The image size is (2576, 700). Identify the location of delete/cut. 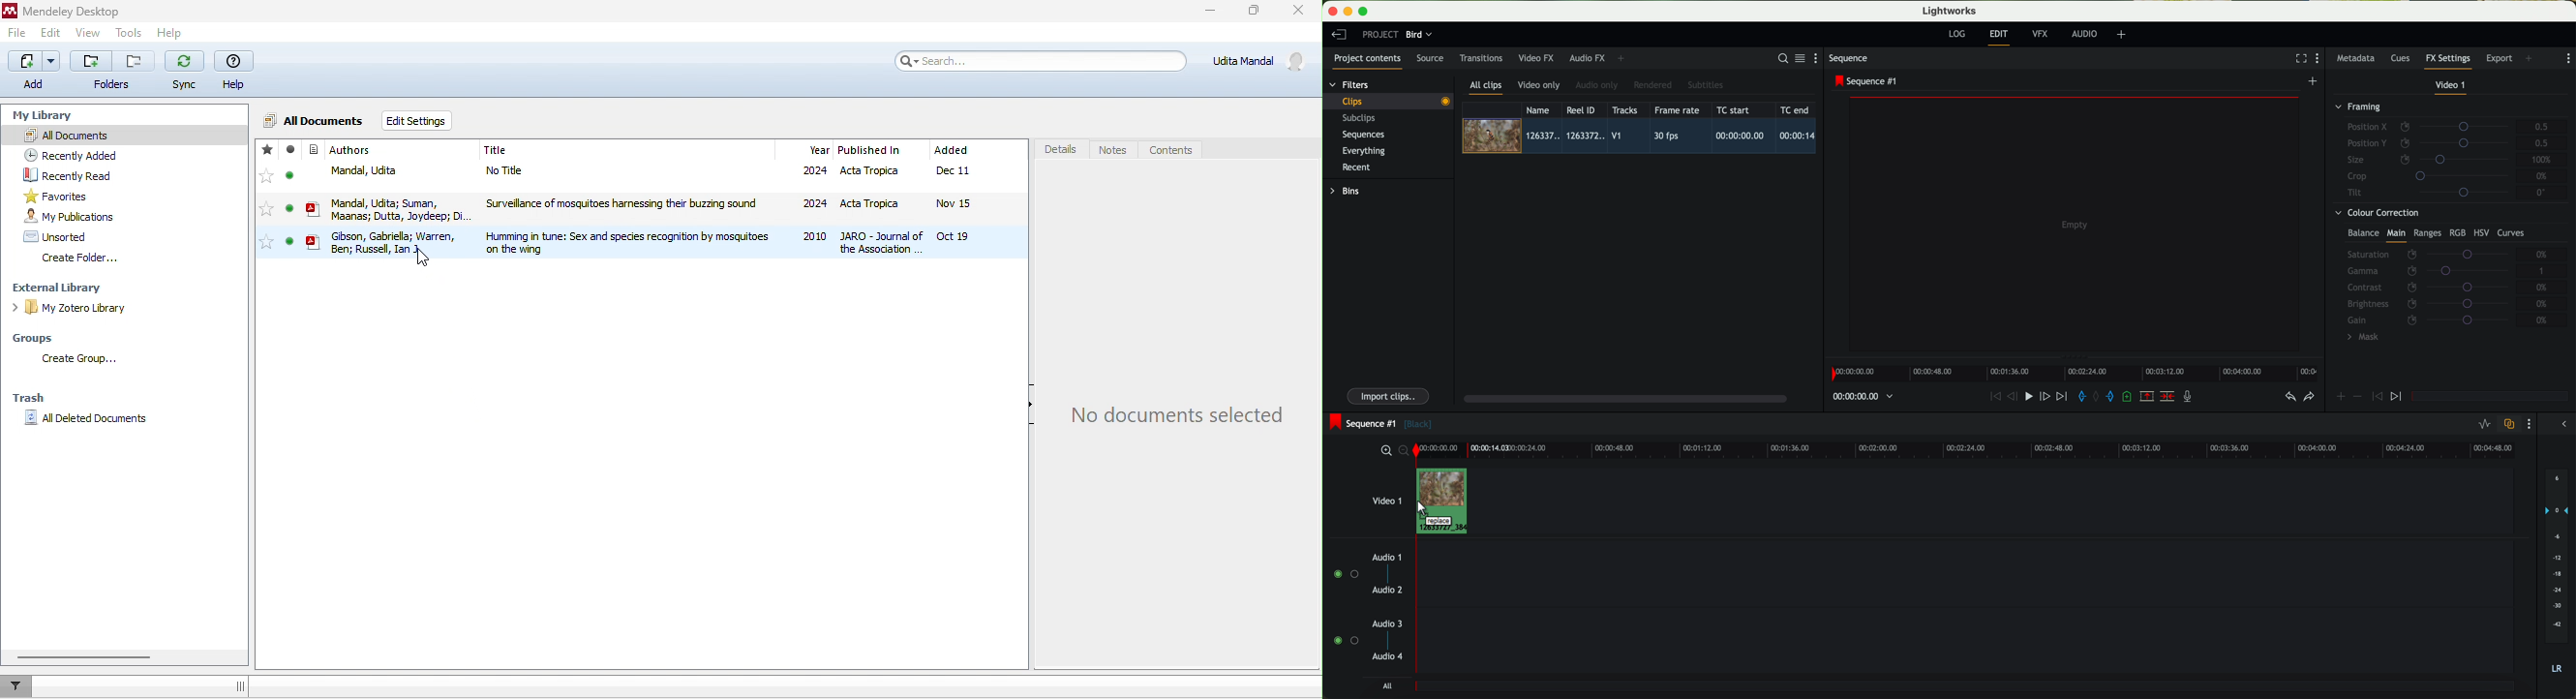
(2168, 396).